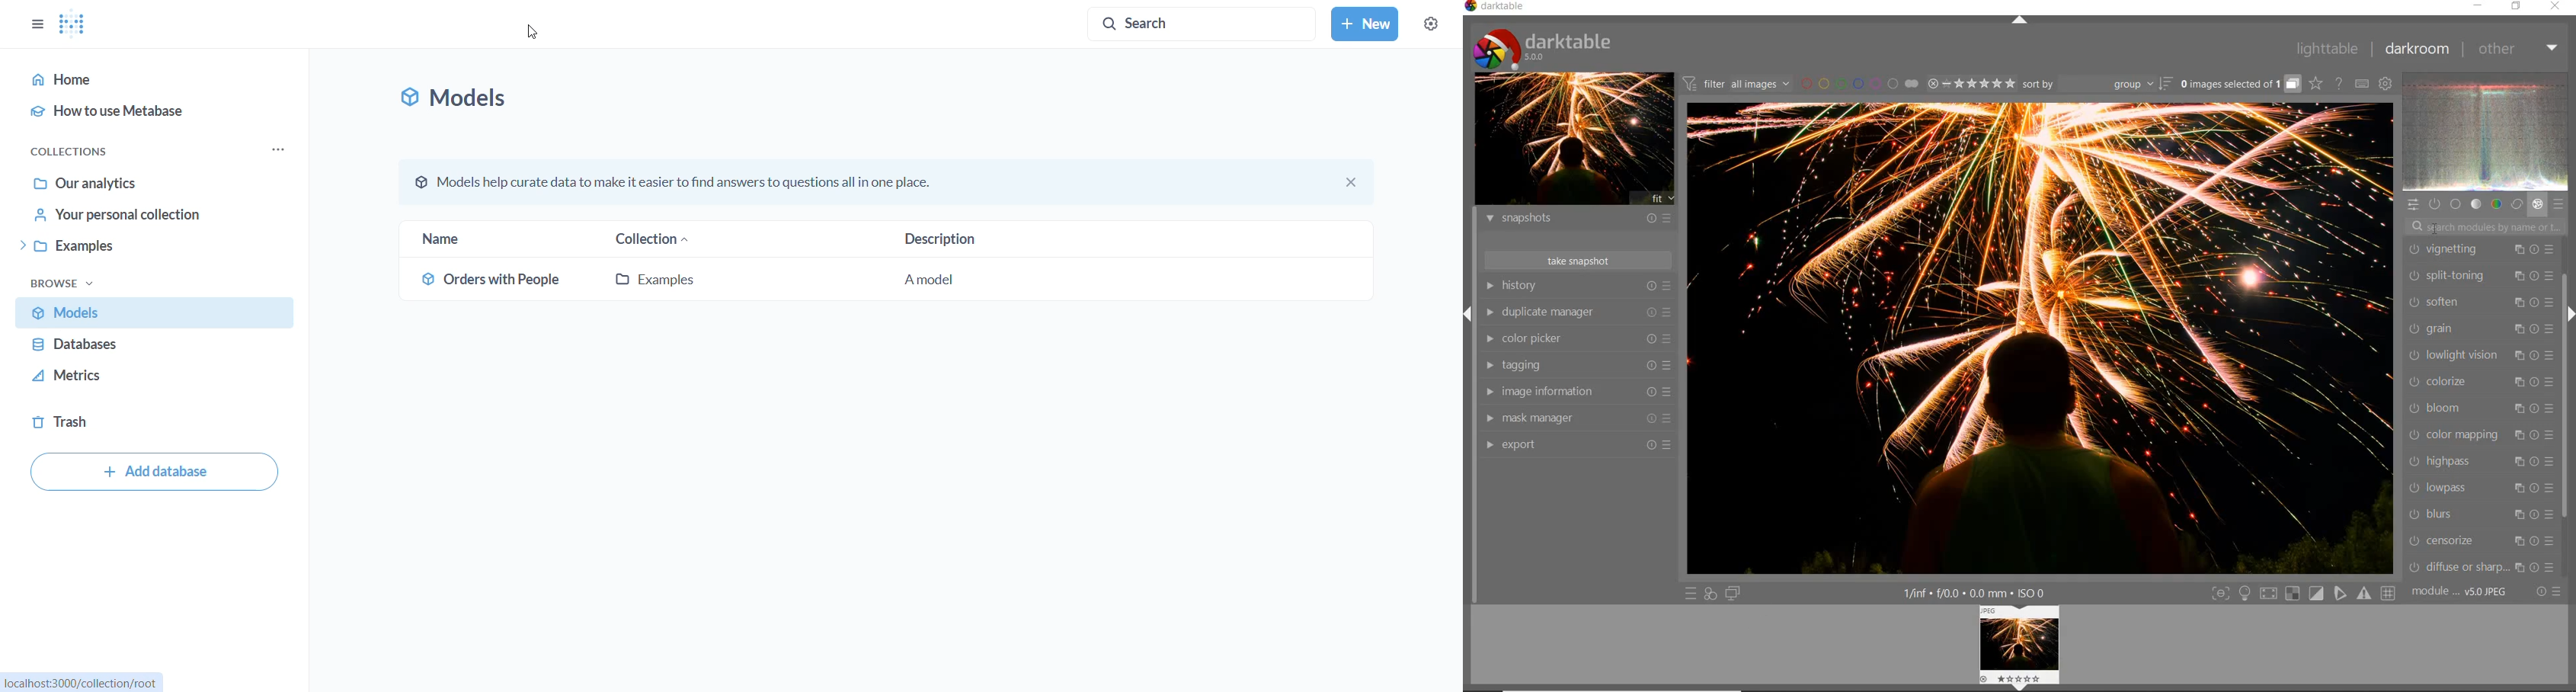 The image size is (2576, 700). What do you see at coordinates (962, 238) in the screenshot?
I see `description` at bounding box center [962, 238].